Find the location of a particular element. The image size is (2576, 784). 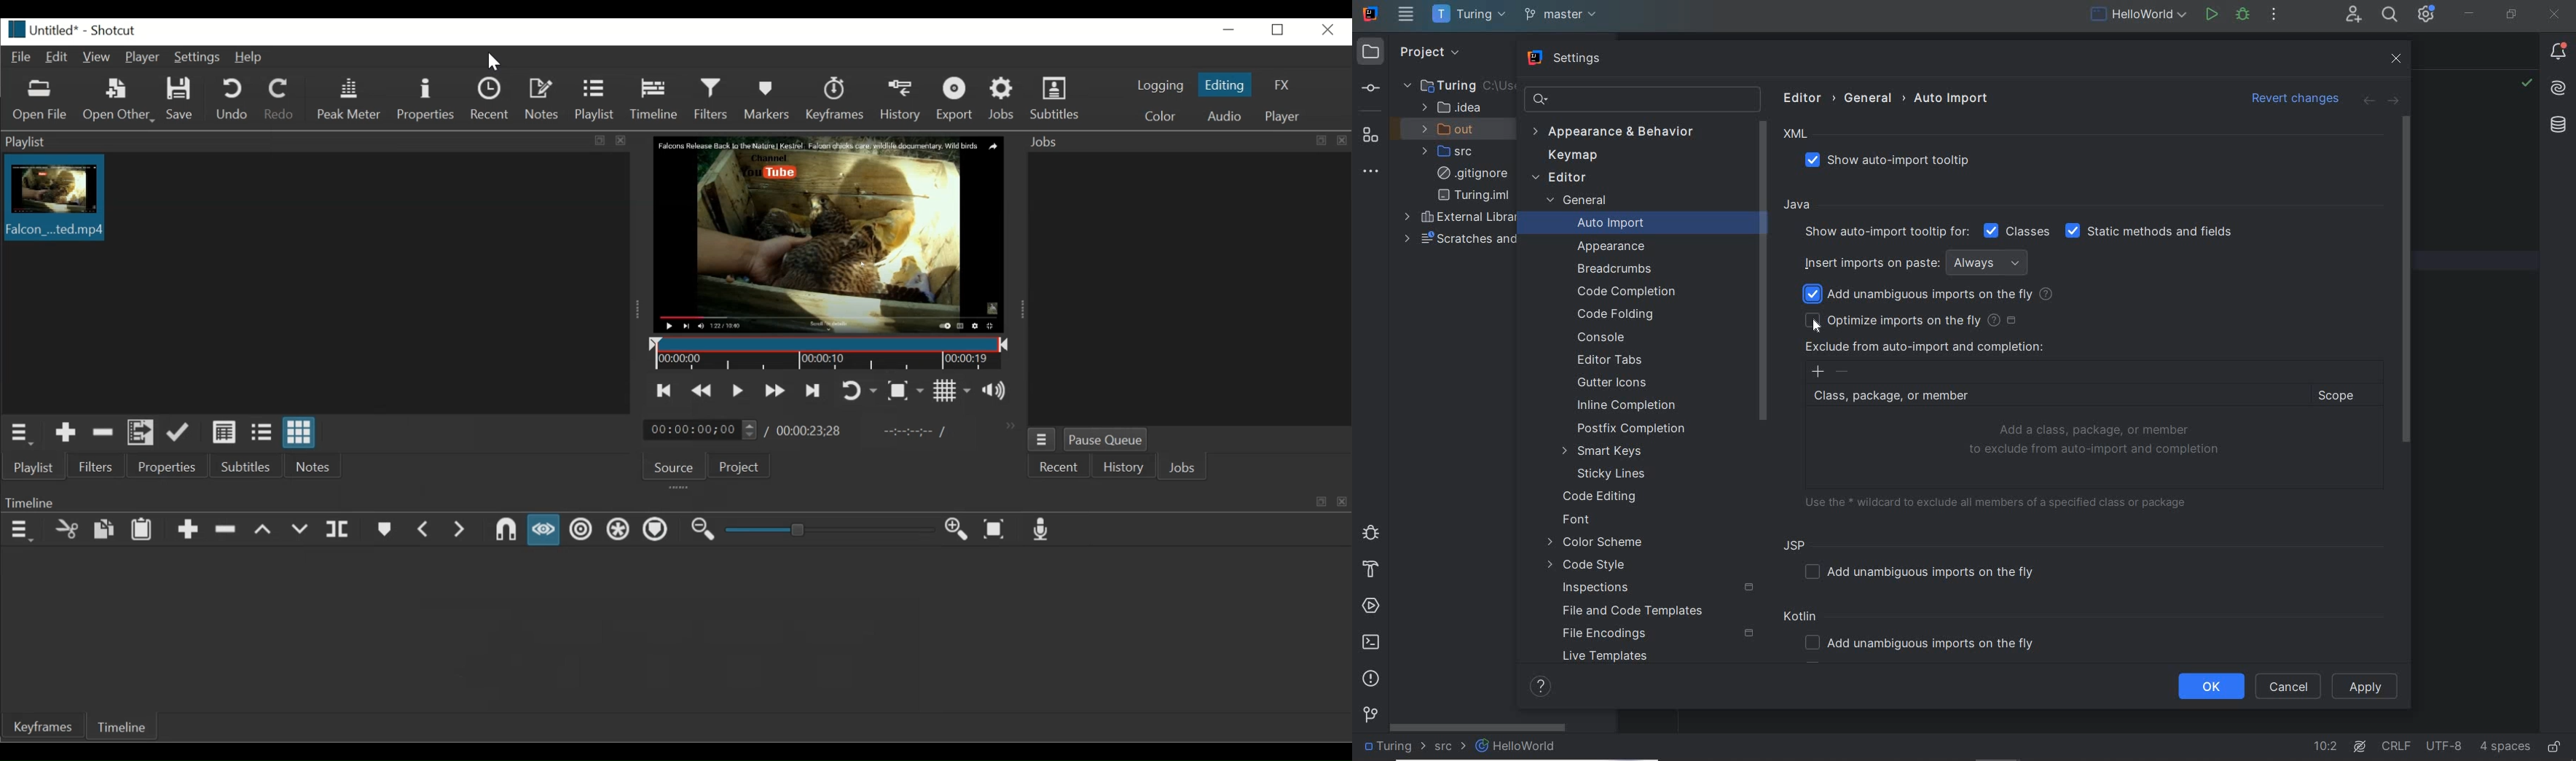

CONSOLE is located at coordinates (1601, 337).